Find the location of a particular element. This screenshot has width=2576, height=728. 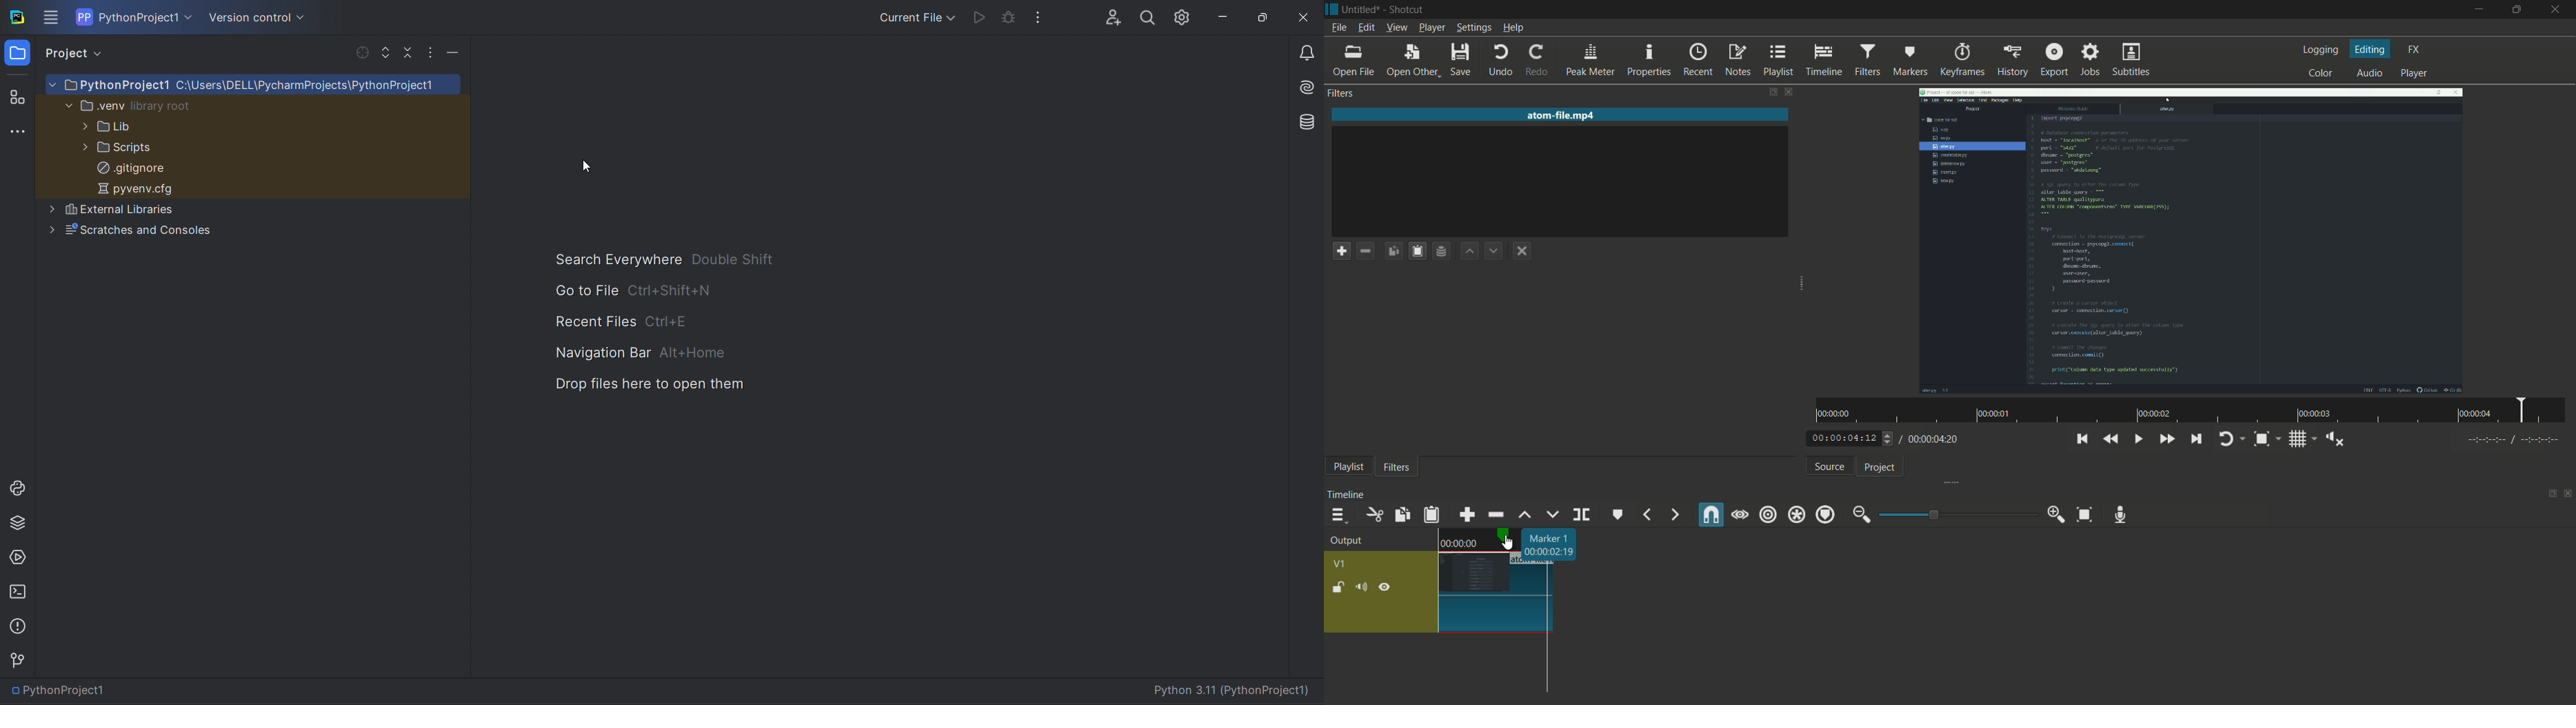

python console is located at coordinates (17, 488).